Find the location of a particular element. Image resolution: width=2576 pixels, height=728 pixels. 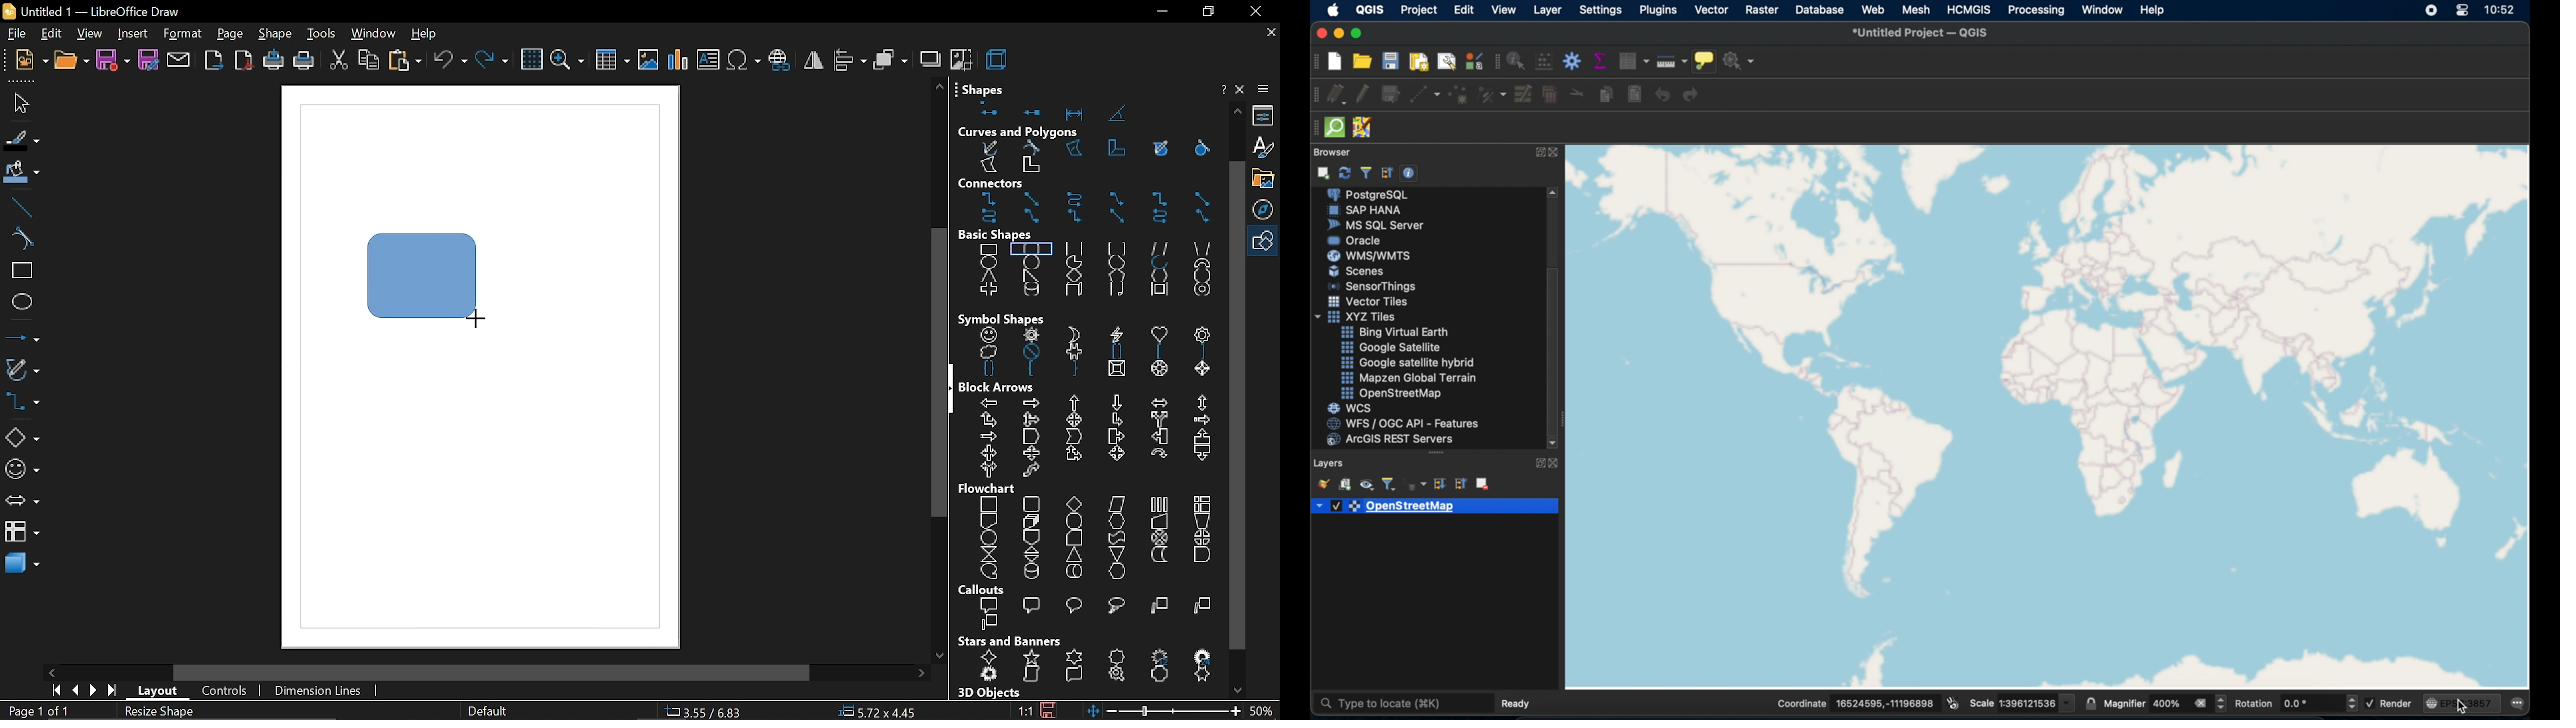

fill line is located at coordinates (22, 141).